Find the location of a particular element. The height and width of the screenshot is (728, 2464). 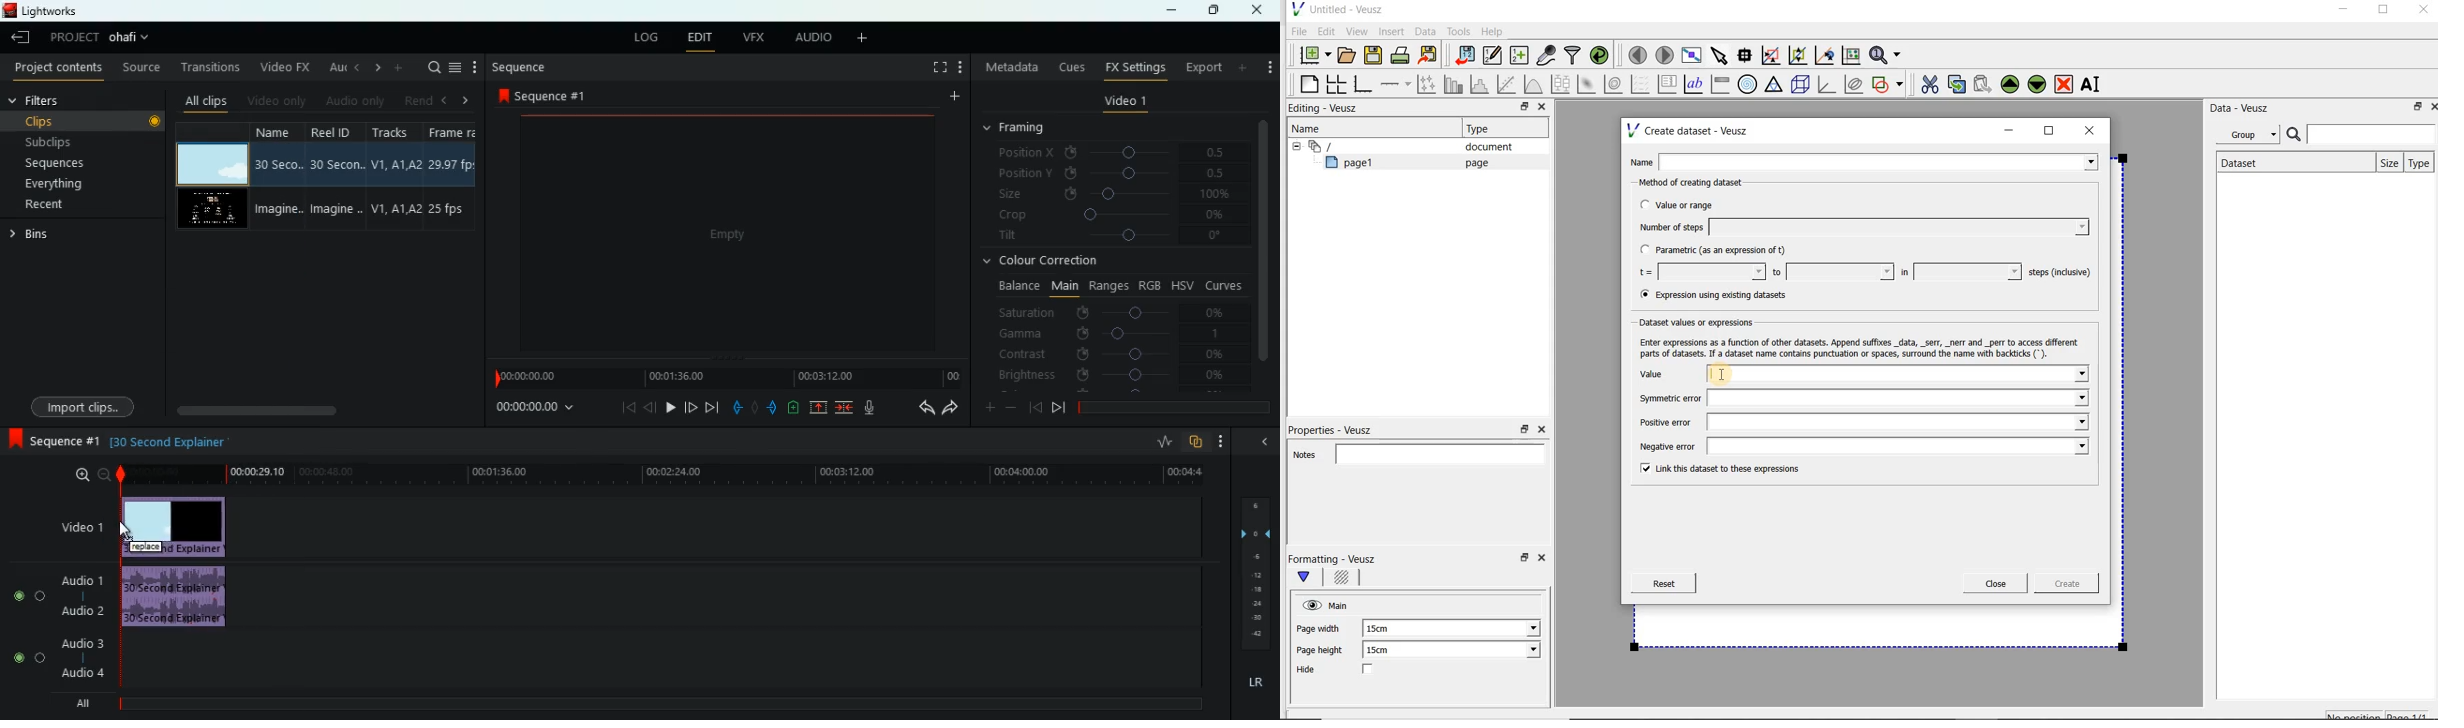

Audio is located at coordinates (28, 658).